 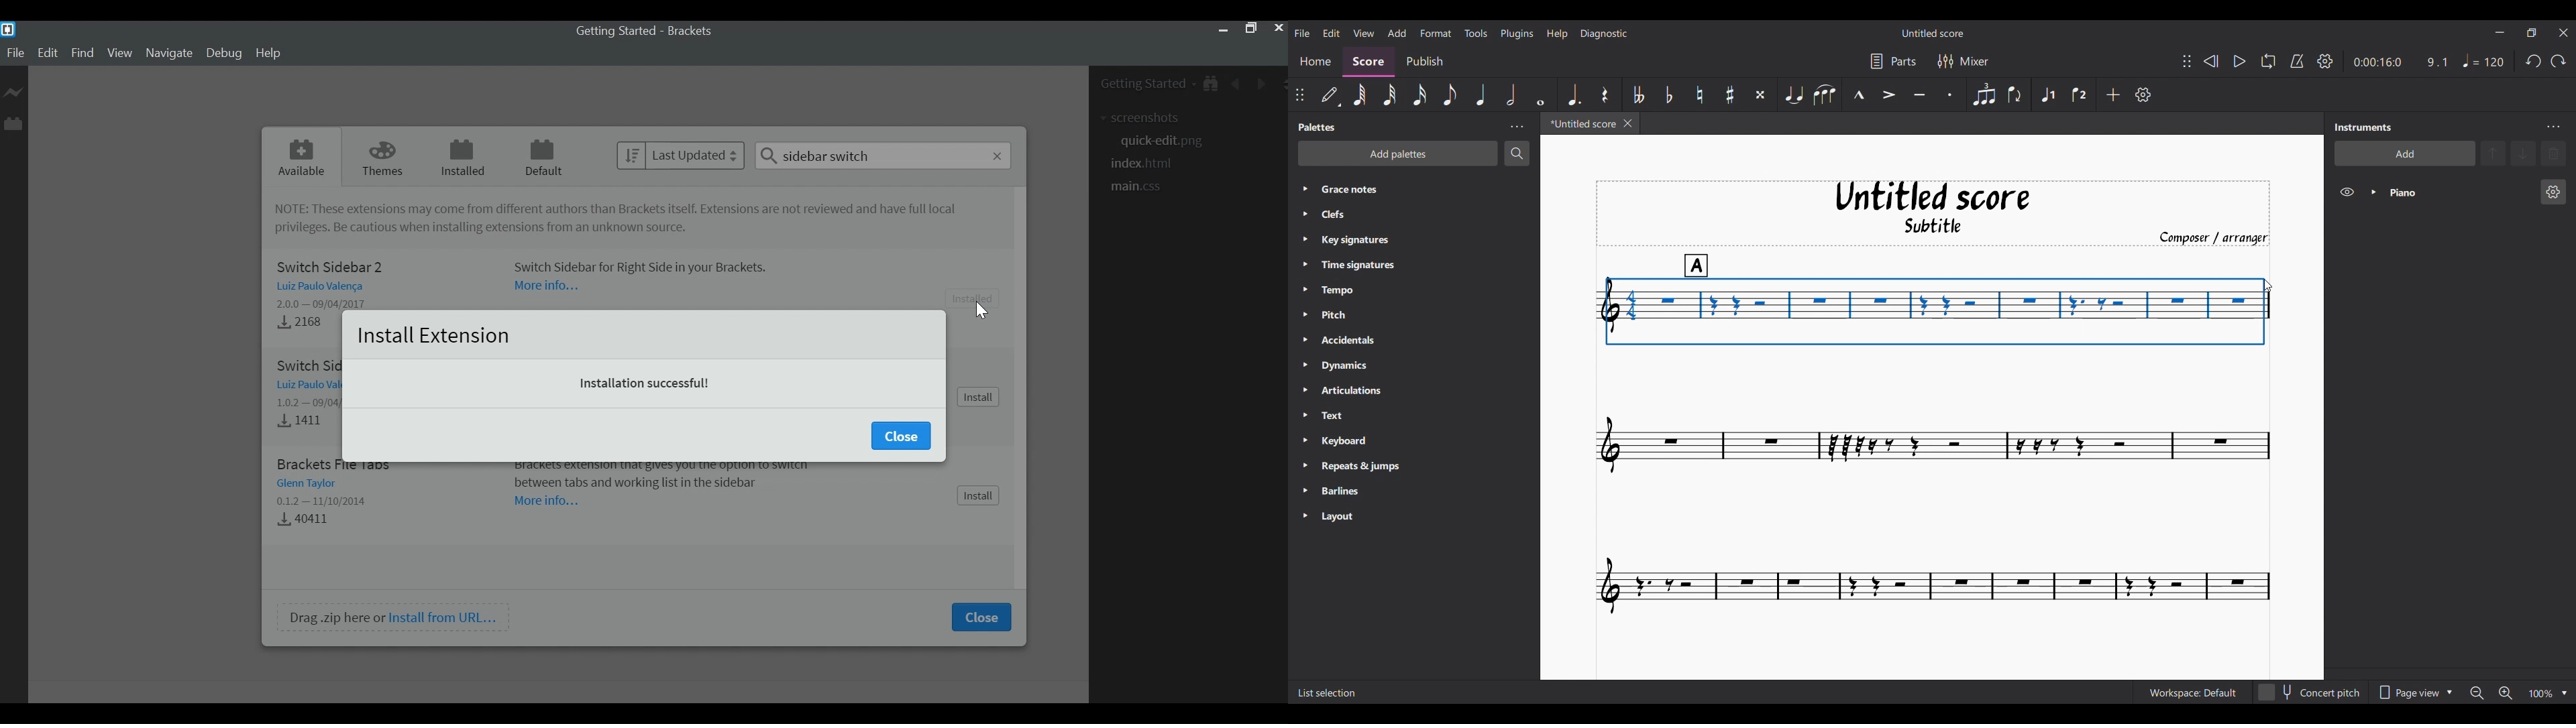 I want to click on Change position of toolbar attached, so click(x=1299, y=94).